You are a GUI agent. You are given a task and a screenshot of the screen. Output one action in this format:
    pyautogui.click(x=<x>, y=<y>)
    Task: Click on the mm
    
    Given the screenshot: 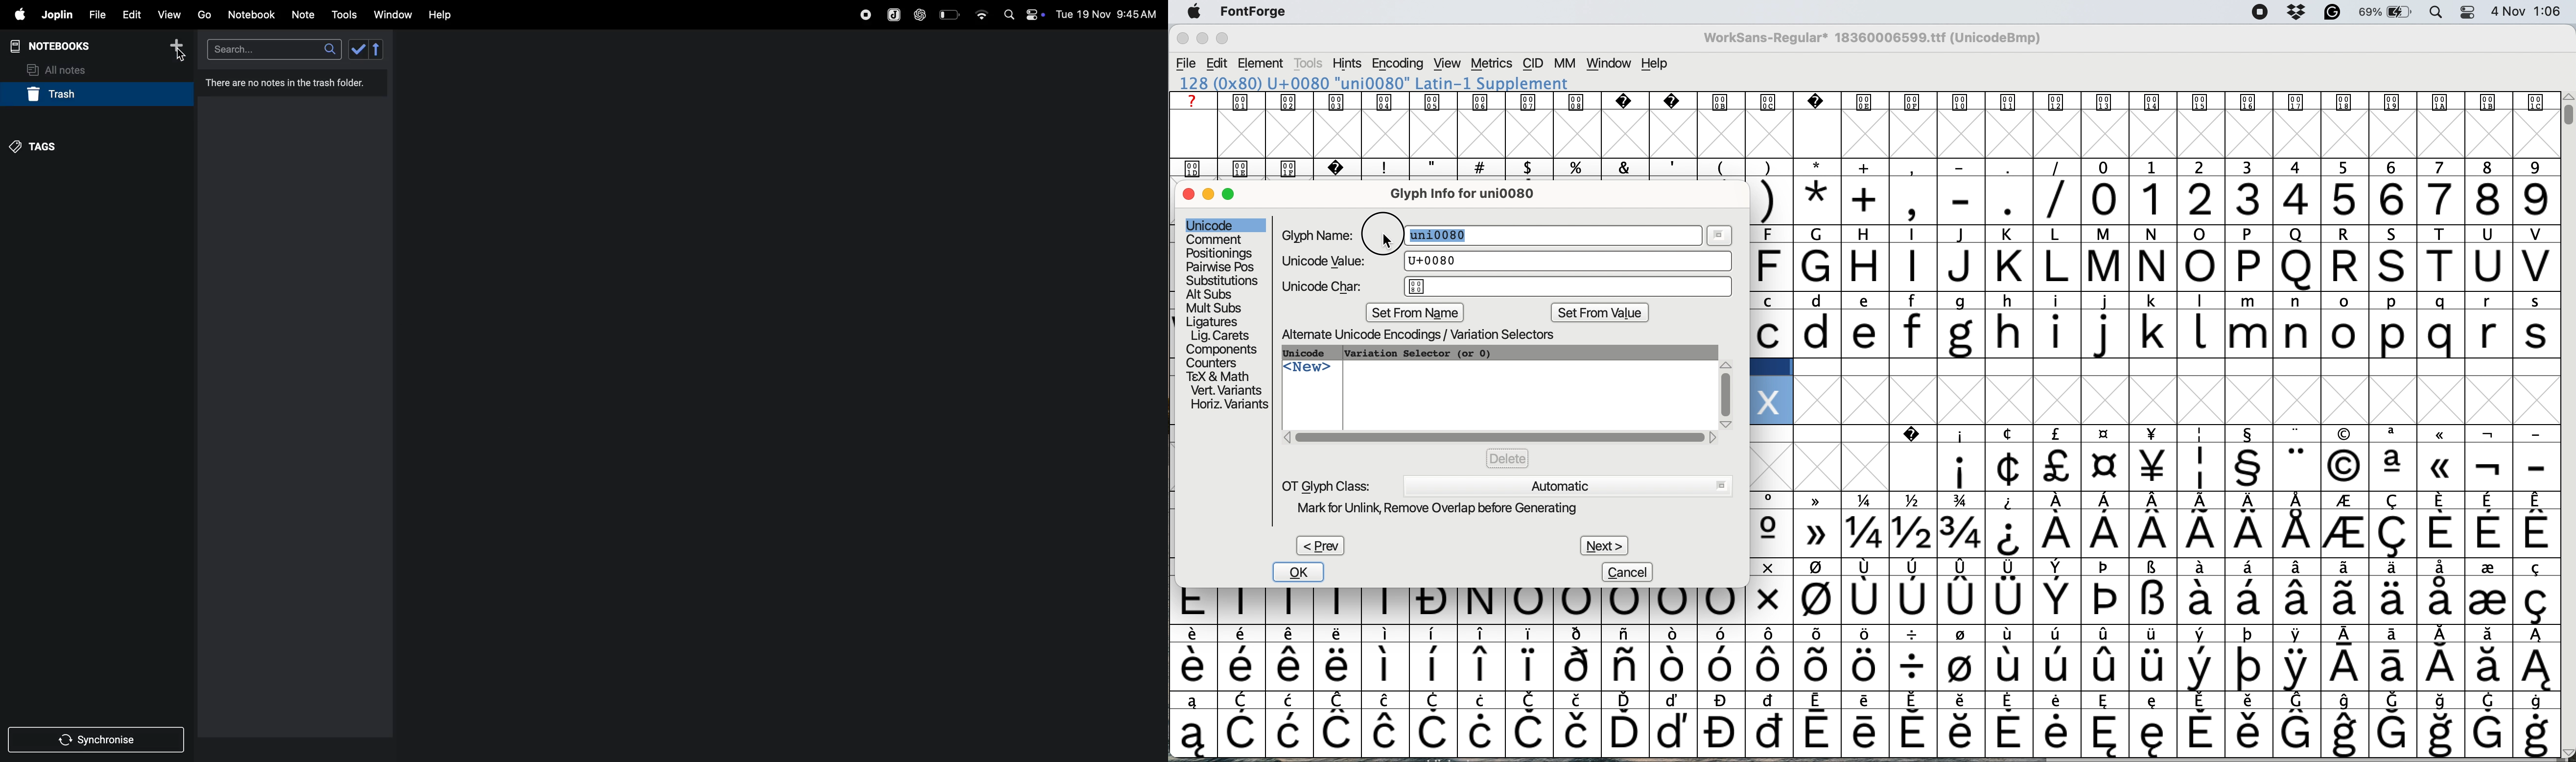 What is the action you would take?
    pyautogui.click(x=1564, y=63)
    